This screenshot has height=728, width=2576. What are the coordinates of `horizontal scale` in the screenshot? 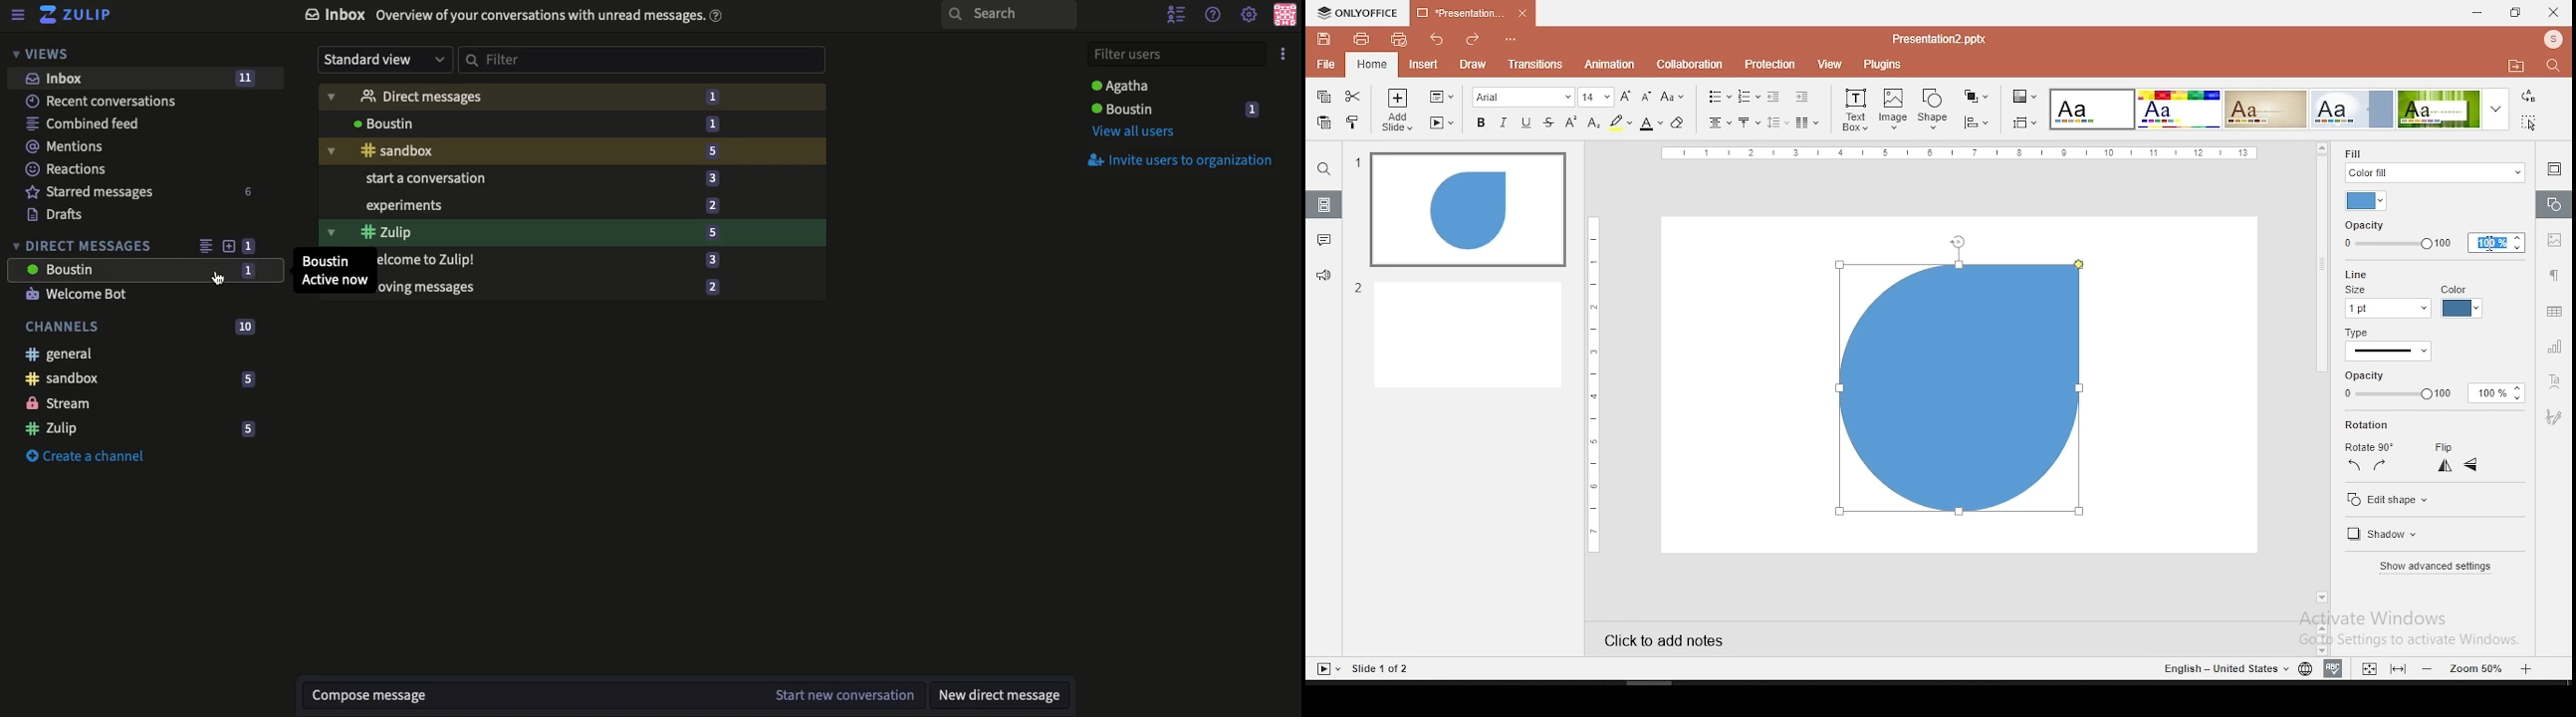 It's located at (1590, 383).